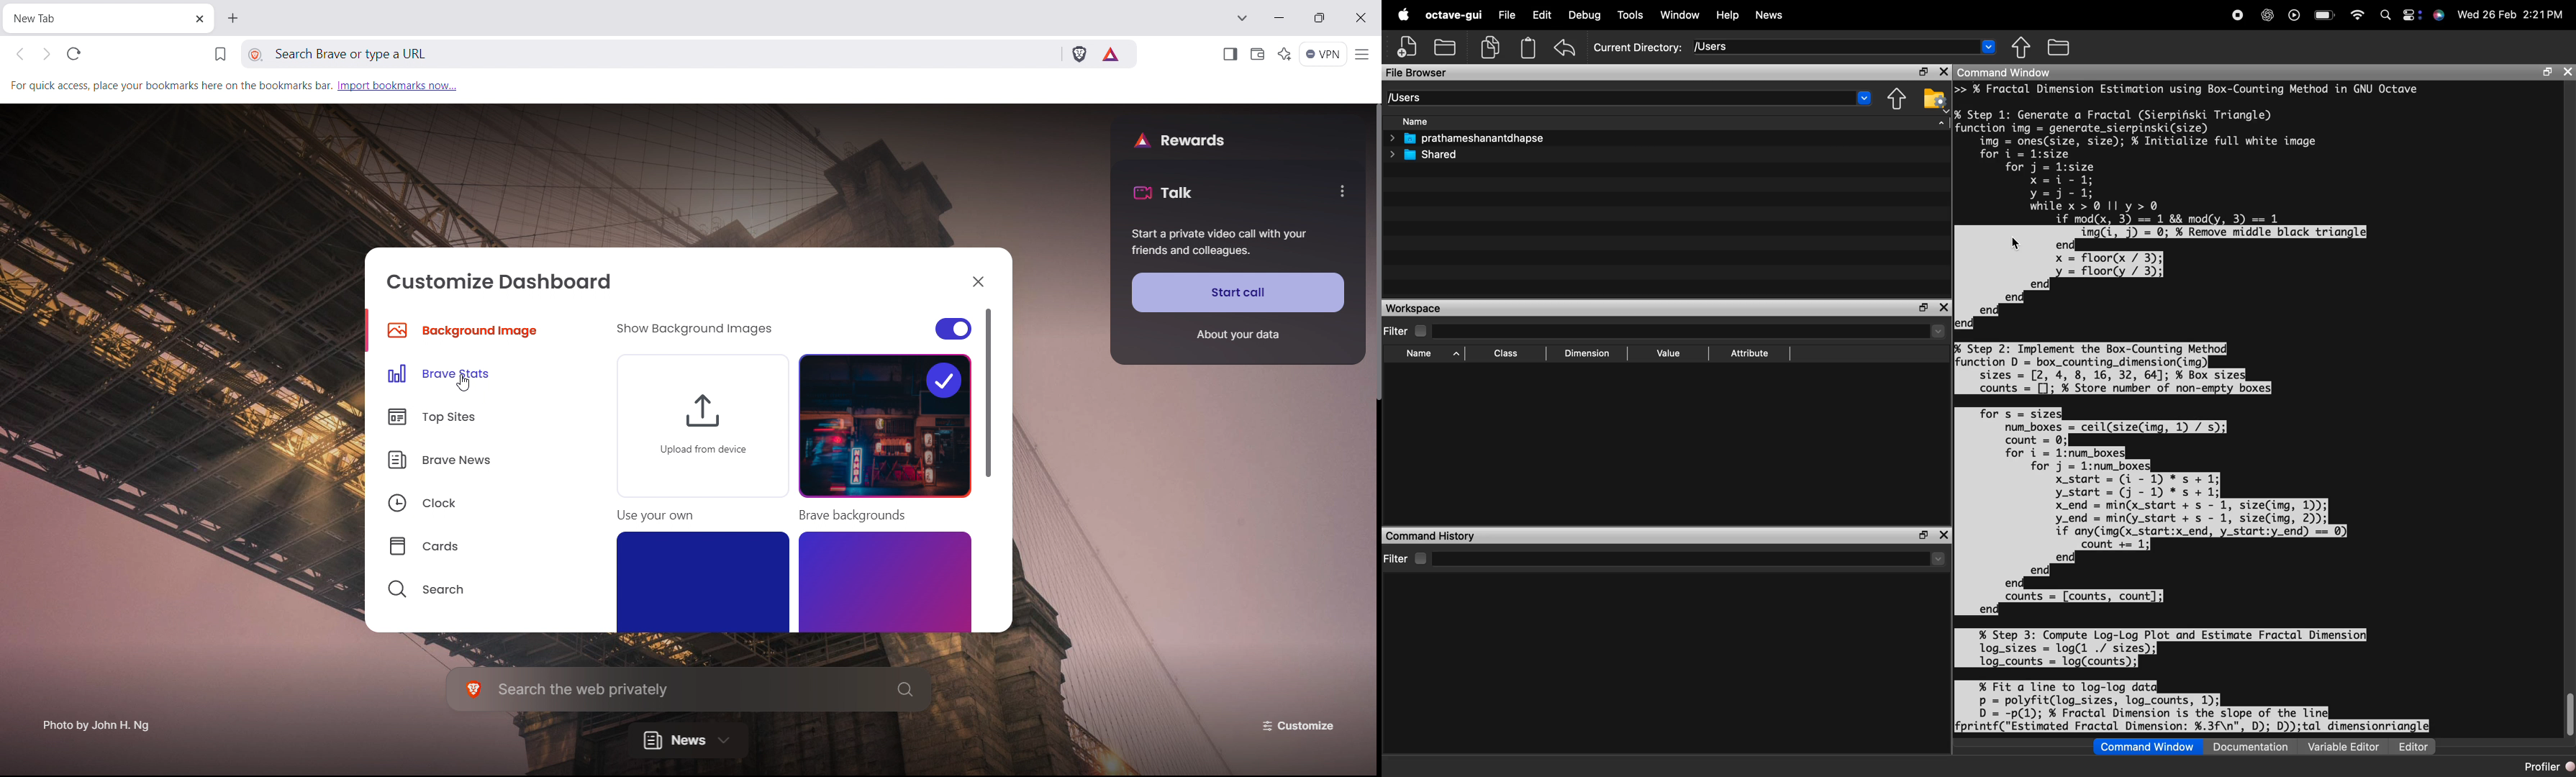  Describe the element at coordinates (566, 54) in the screenshot. I see `search brave or type a URL` at that location.